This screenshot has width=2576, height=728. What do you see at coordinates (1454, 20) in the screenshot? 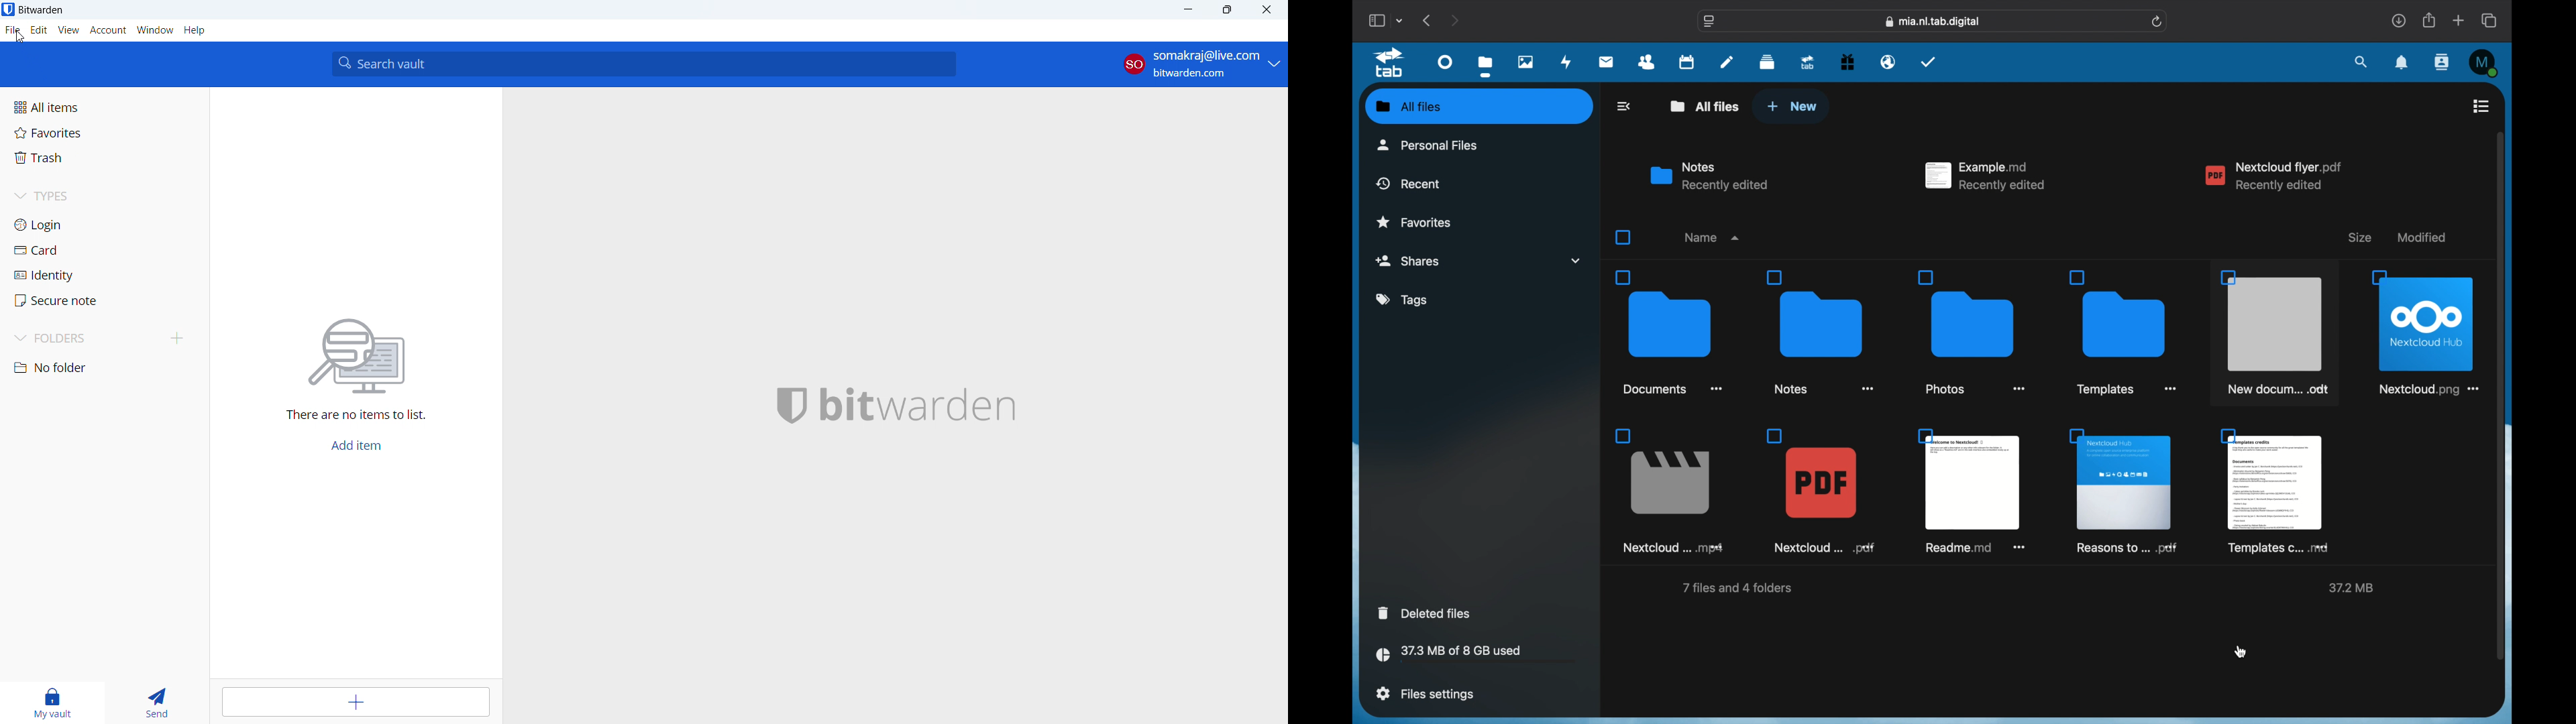
I see `next` at bounding box center [1454, 20].